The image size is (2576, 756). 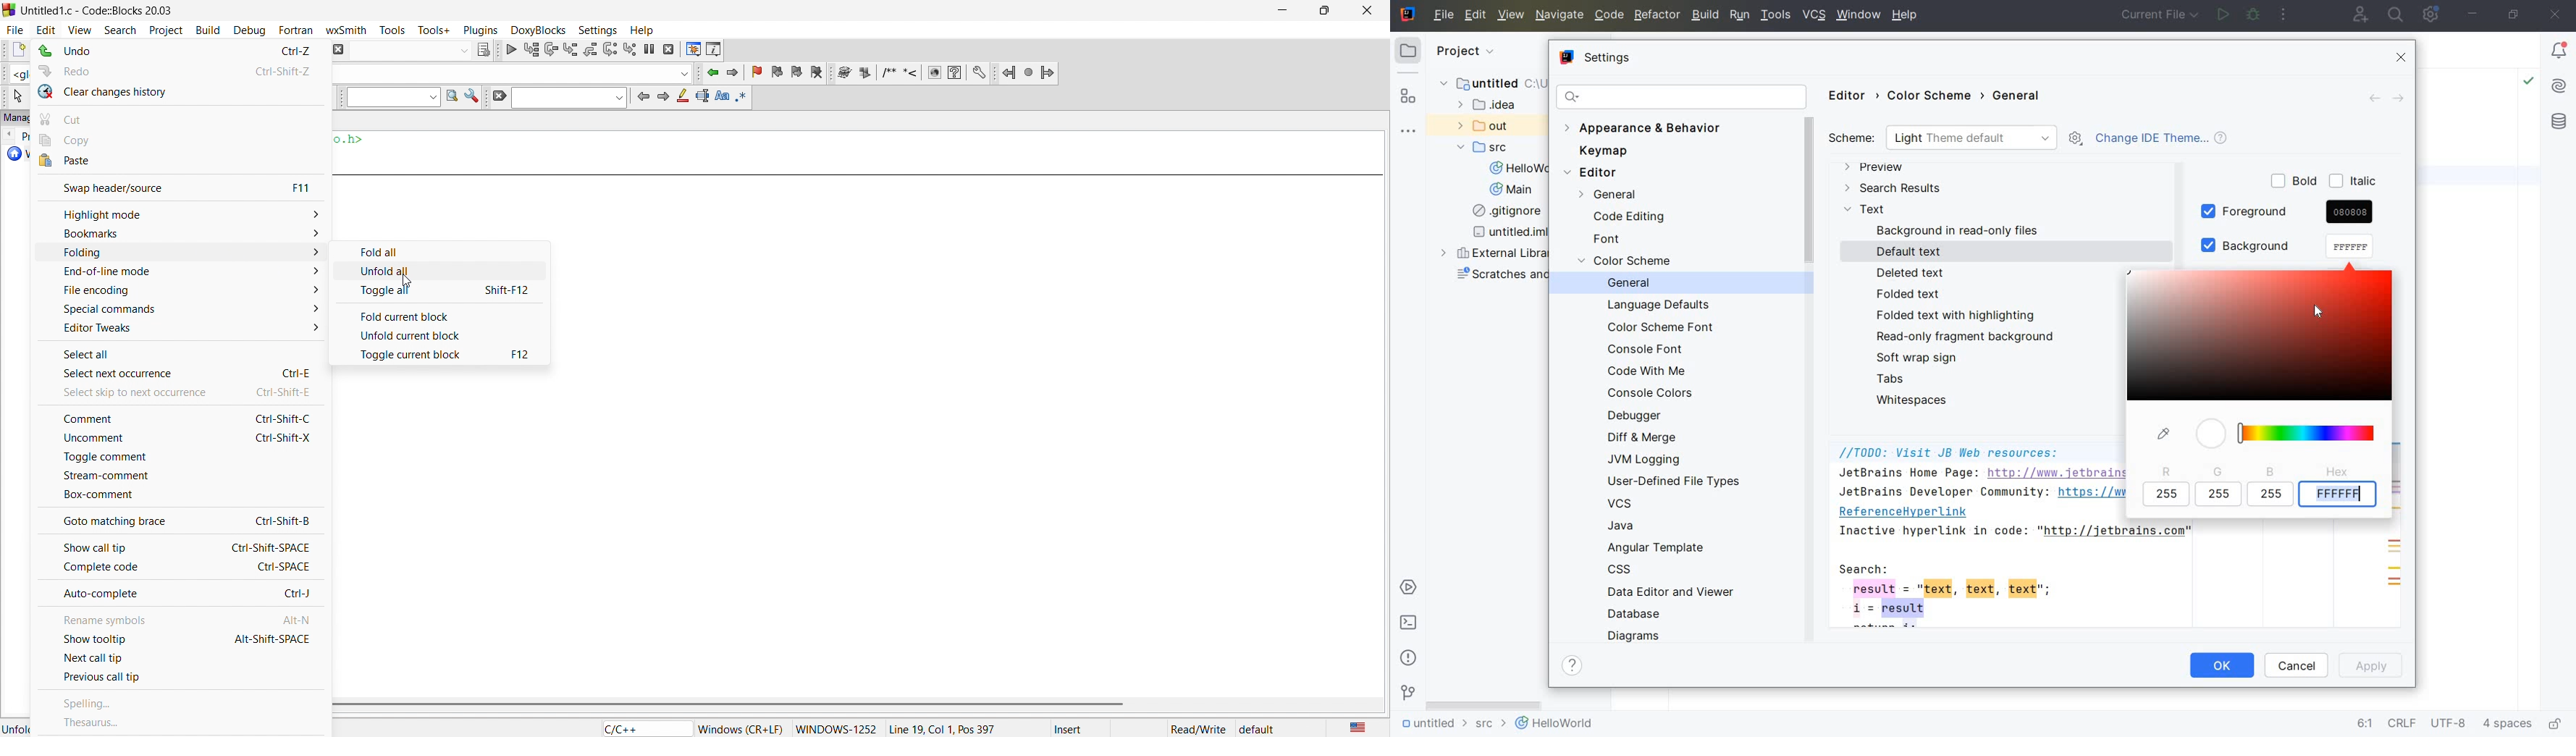 I want to click on RUN, so click(x=1740, y=16).